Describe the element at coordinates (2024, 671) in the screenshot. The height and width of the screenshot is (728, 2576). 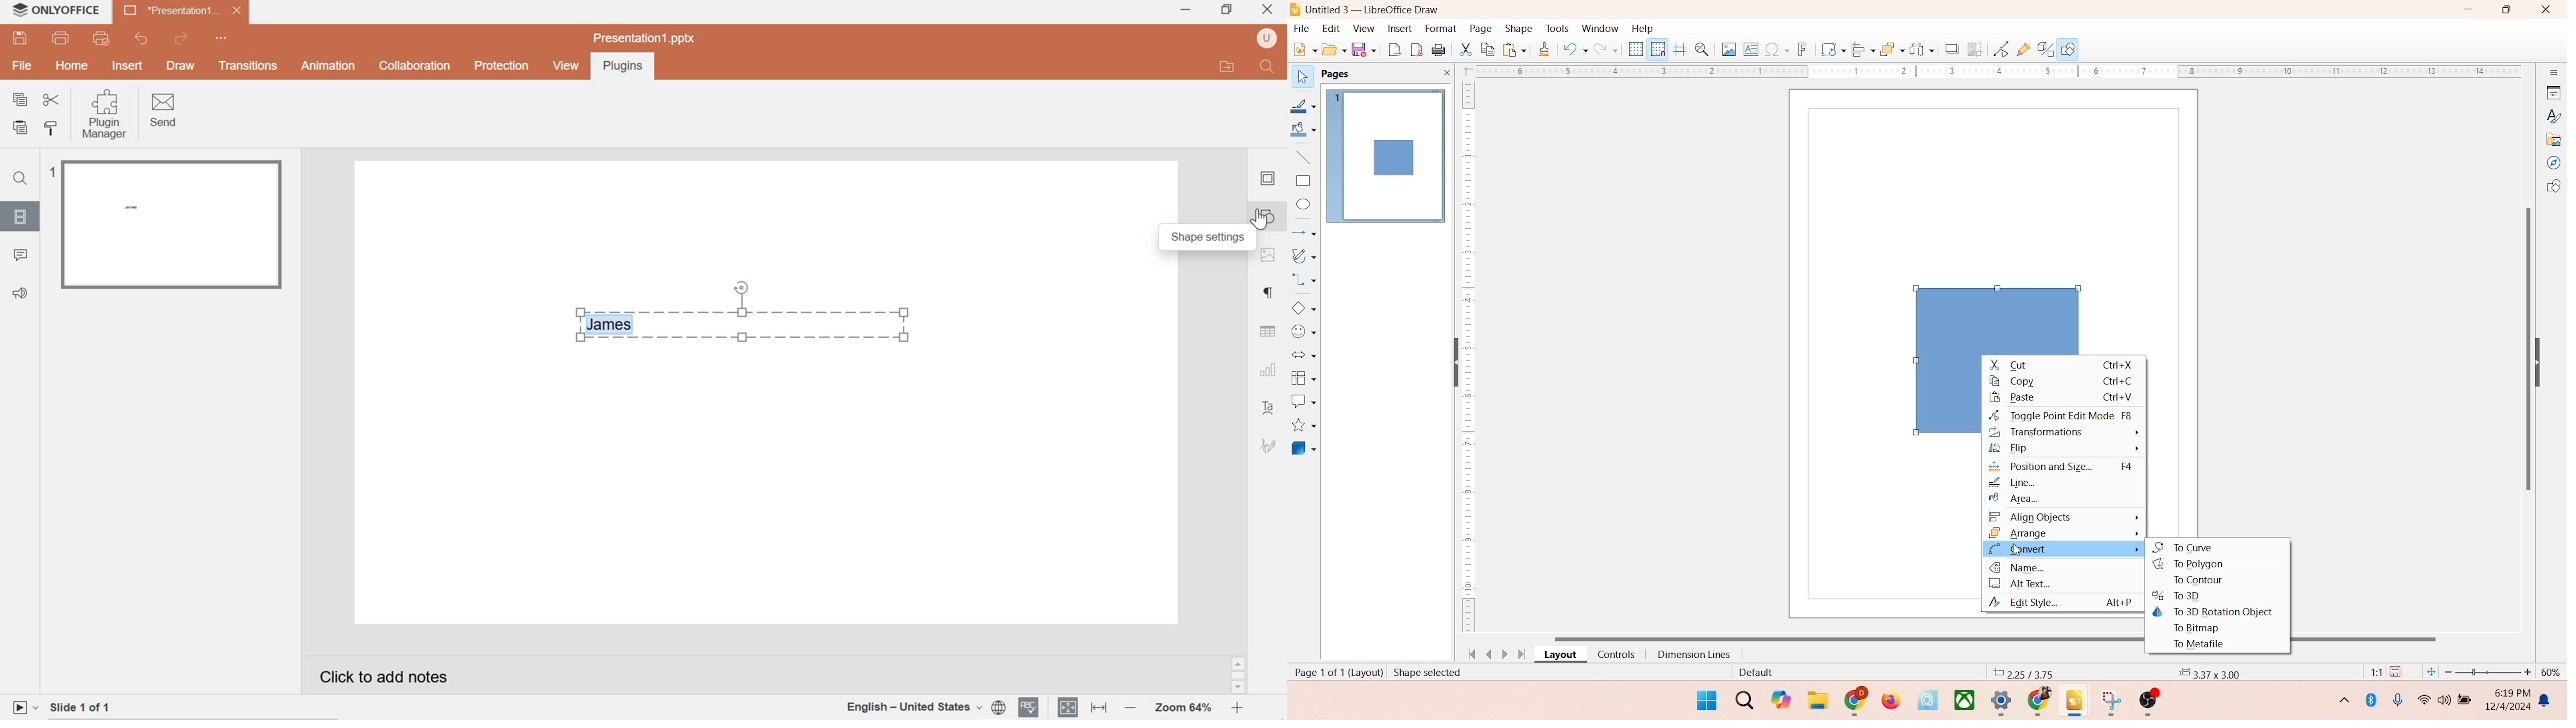
I see `coordinates` at that location.